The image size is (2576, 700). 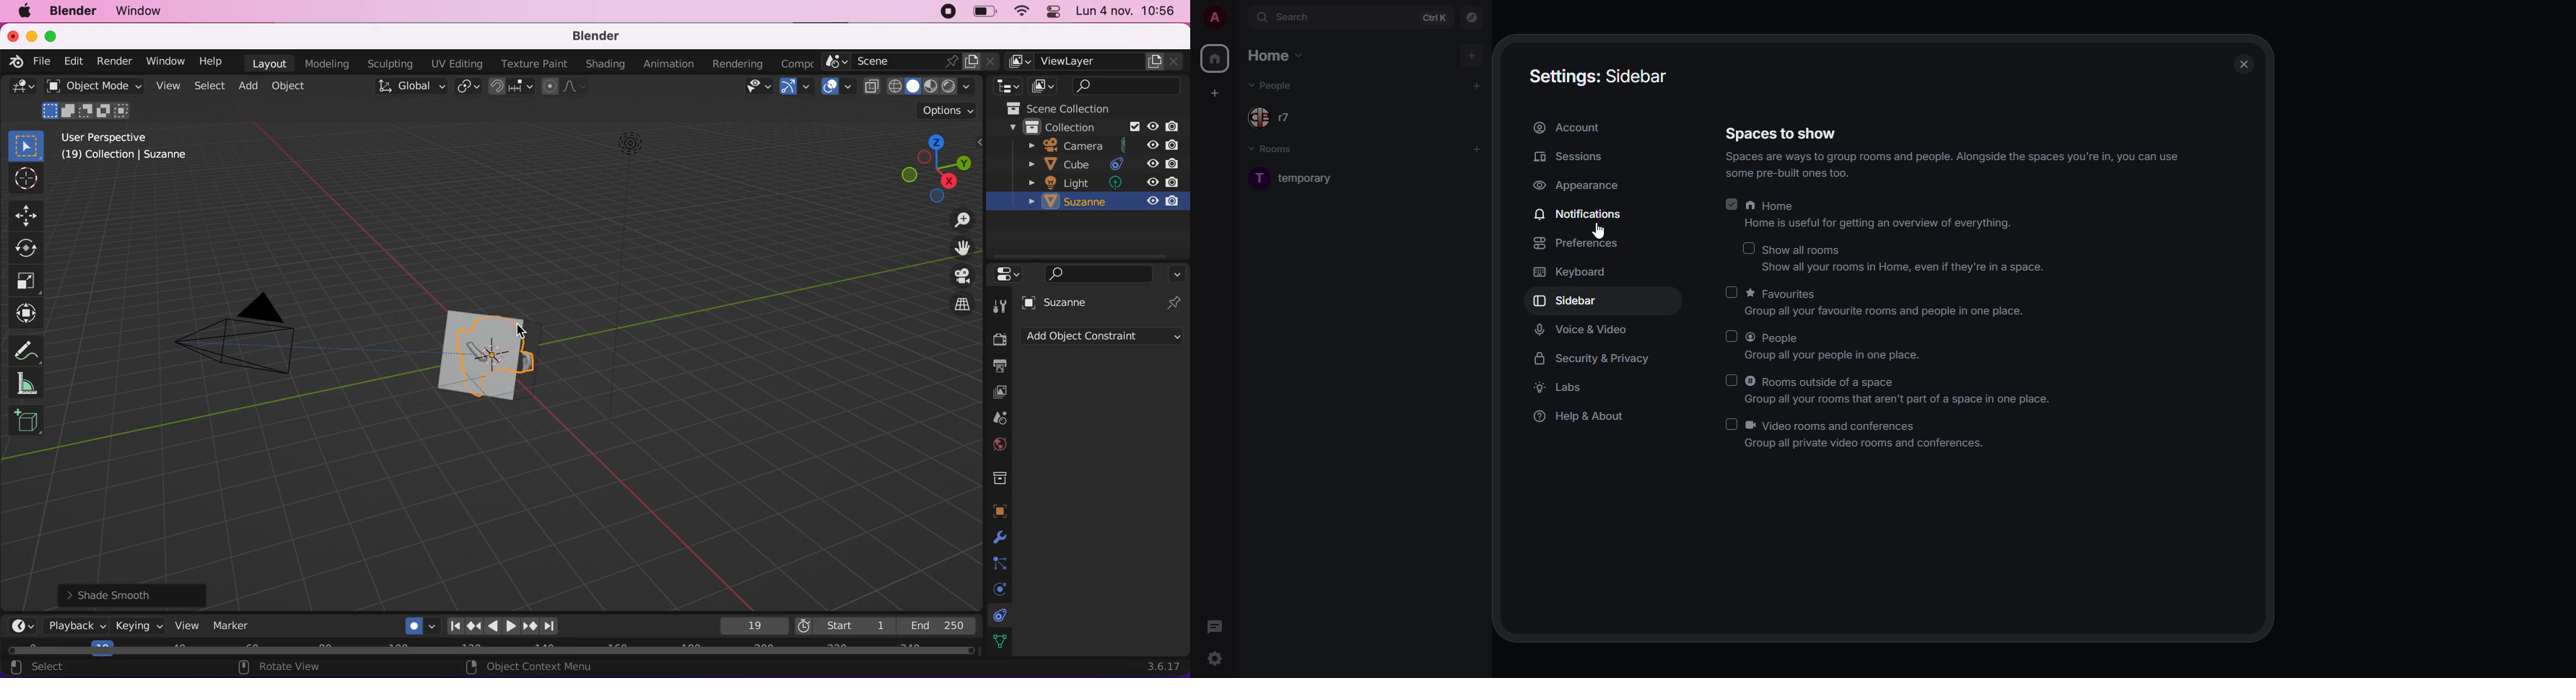 What do you see at coordinates (1475, 85) in the screenshot?
I see `add` at bounding box center [1475, 85].